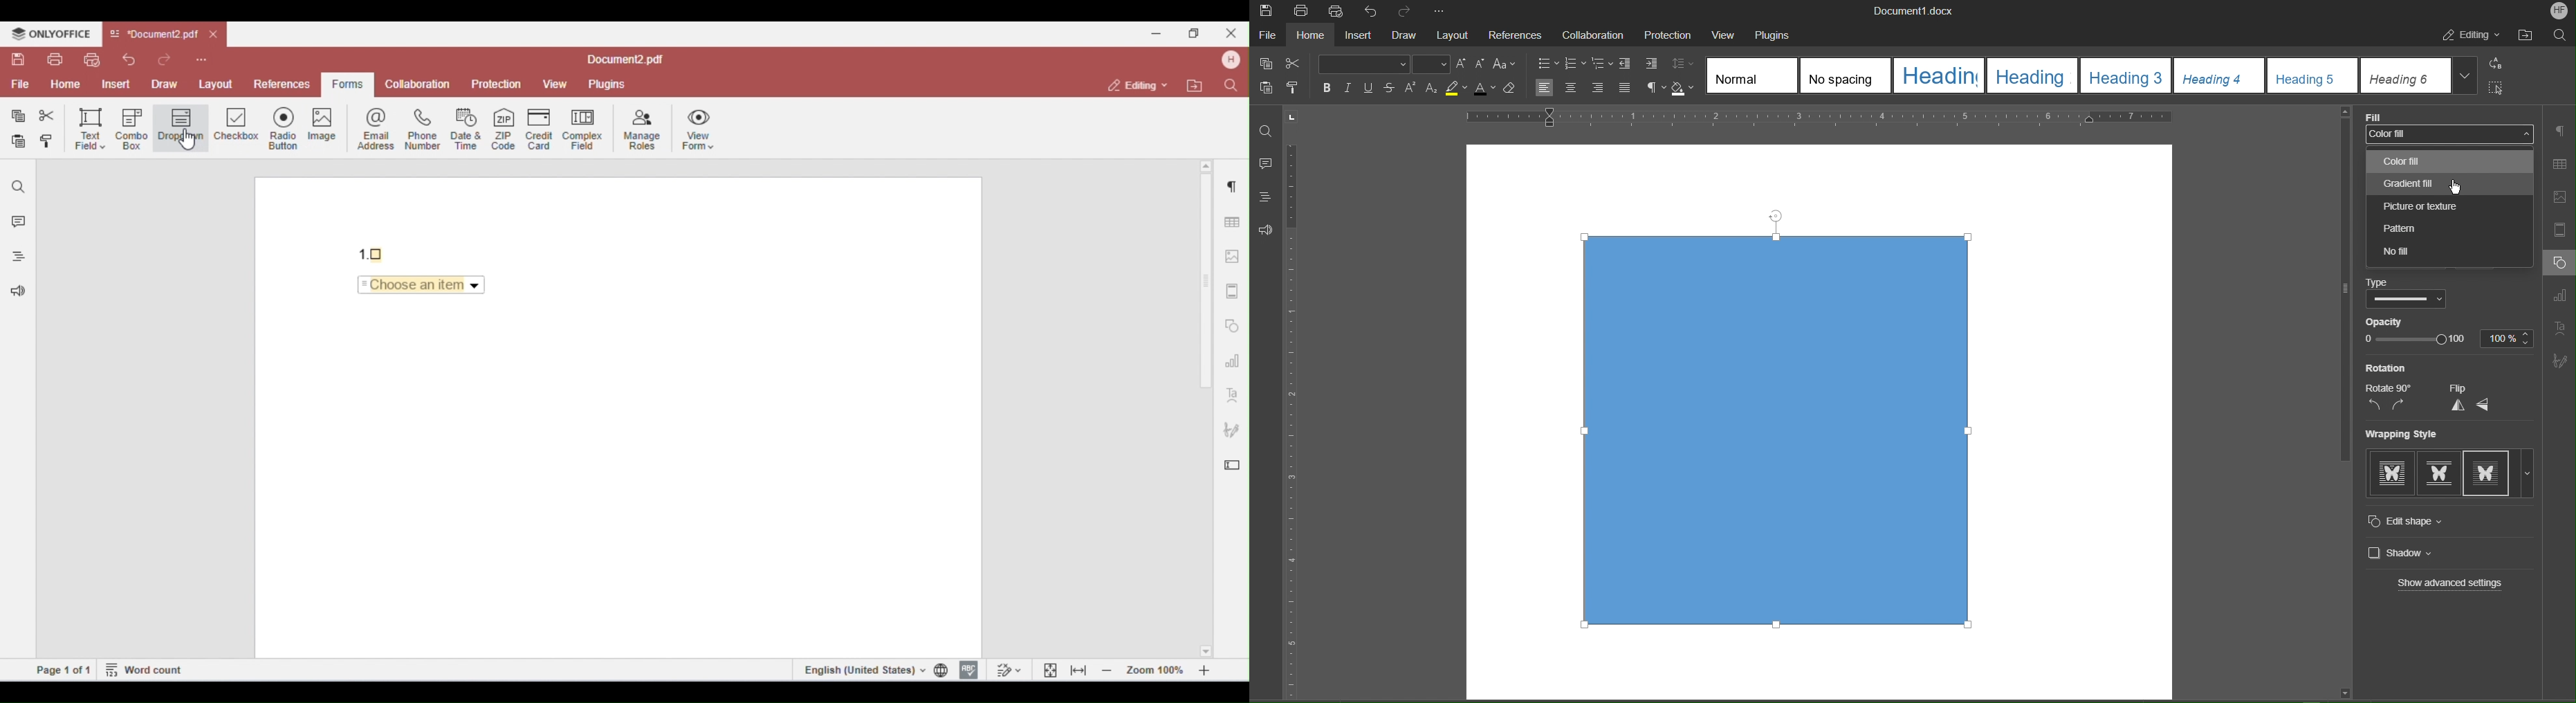  What do you see at coordinates (1456, 89) in the screenshot?
I see `Highlight` at bounding box center [1456, 89].